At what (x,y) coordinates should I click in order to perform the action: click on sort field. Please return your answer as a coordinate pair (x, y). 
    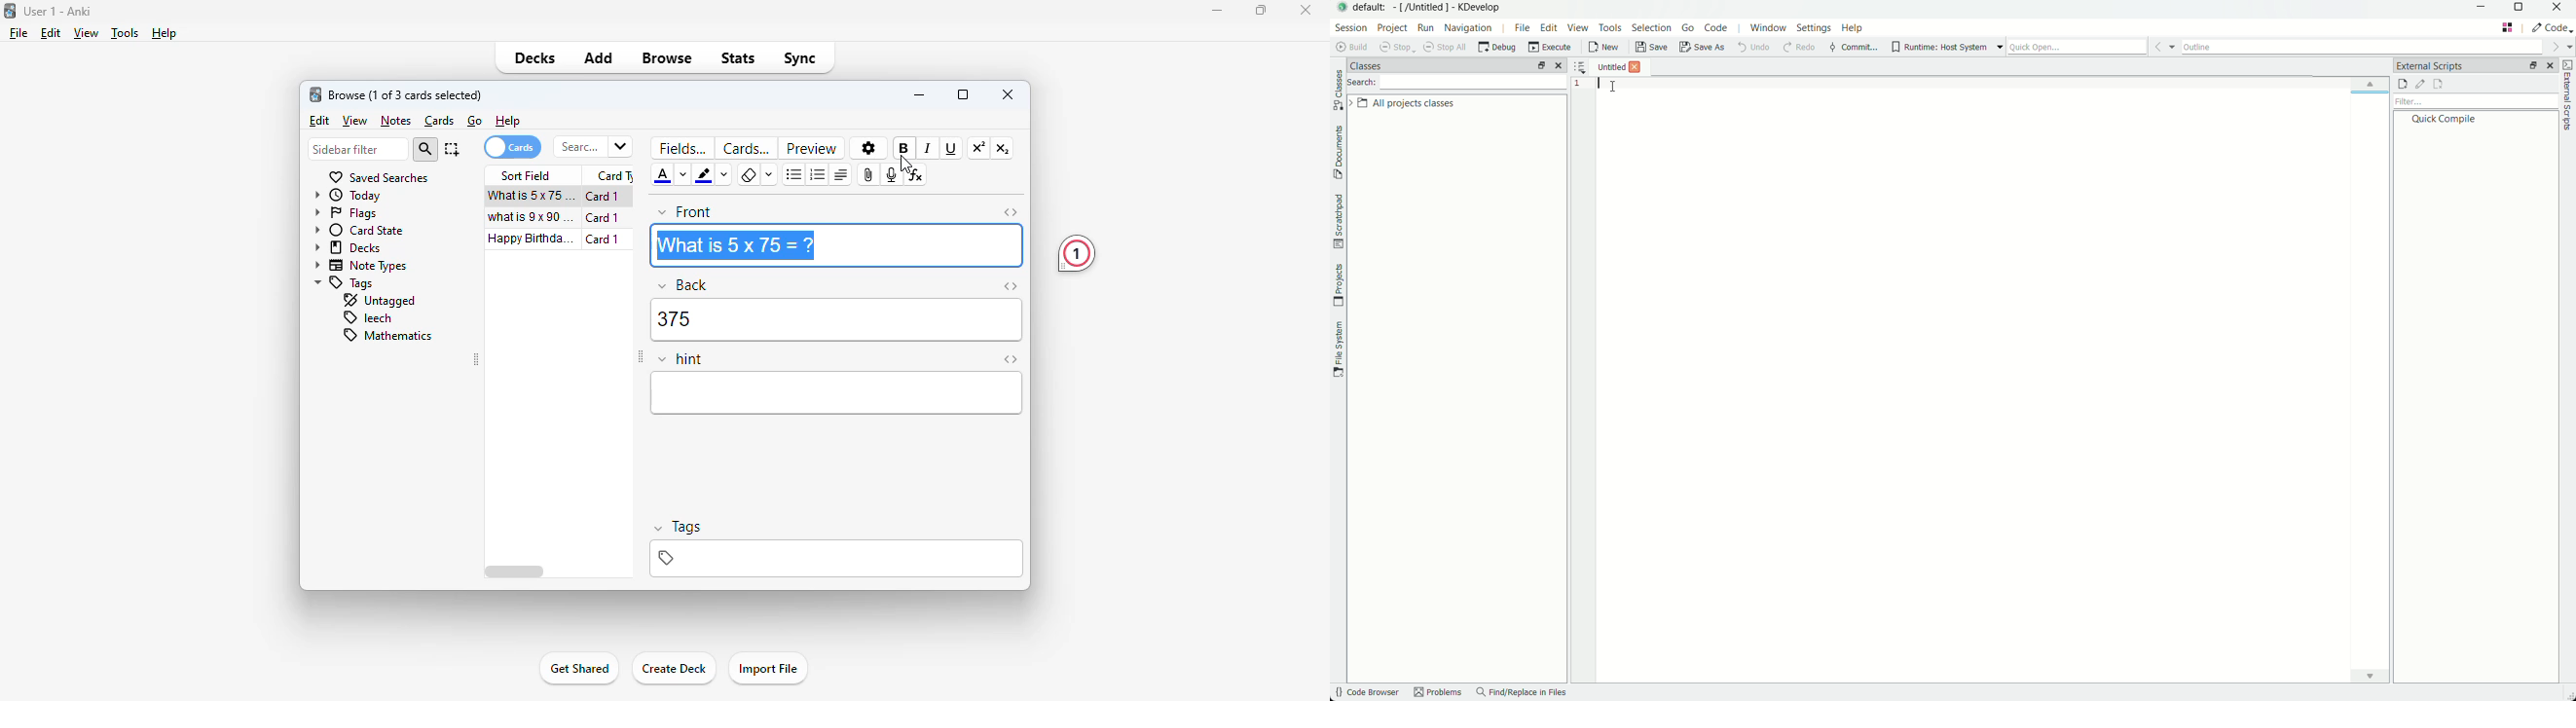
    Looking at the image, I should click on (527, 176).